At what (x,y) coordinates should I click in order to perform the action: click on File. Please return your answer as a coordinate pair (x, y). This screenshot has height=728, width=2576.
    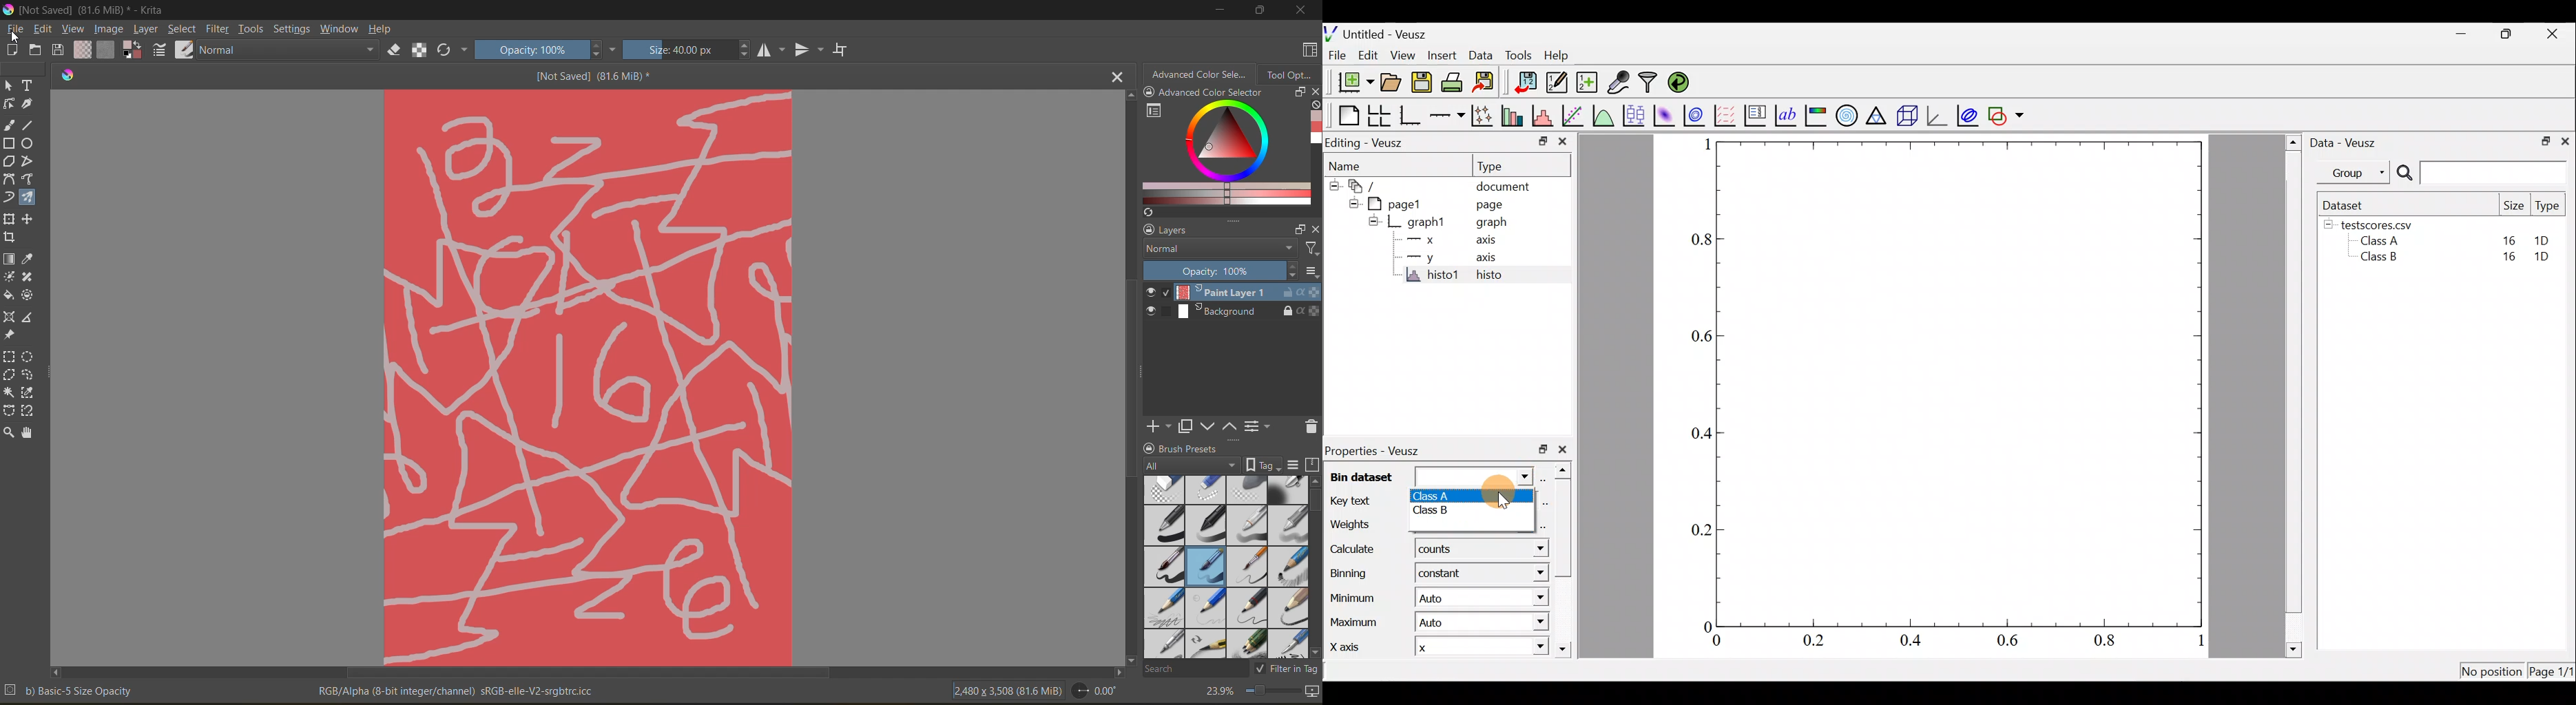
    Looking at the image, I should click on (1339, 55).